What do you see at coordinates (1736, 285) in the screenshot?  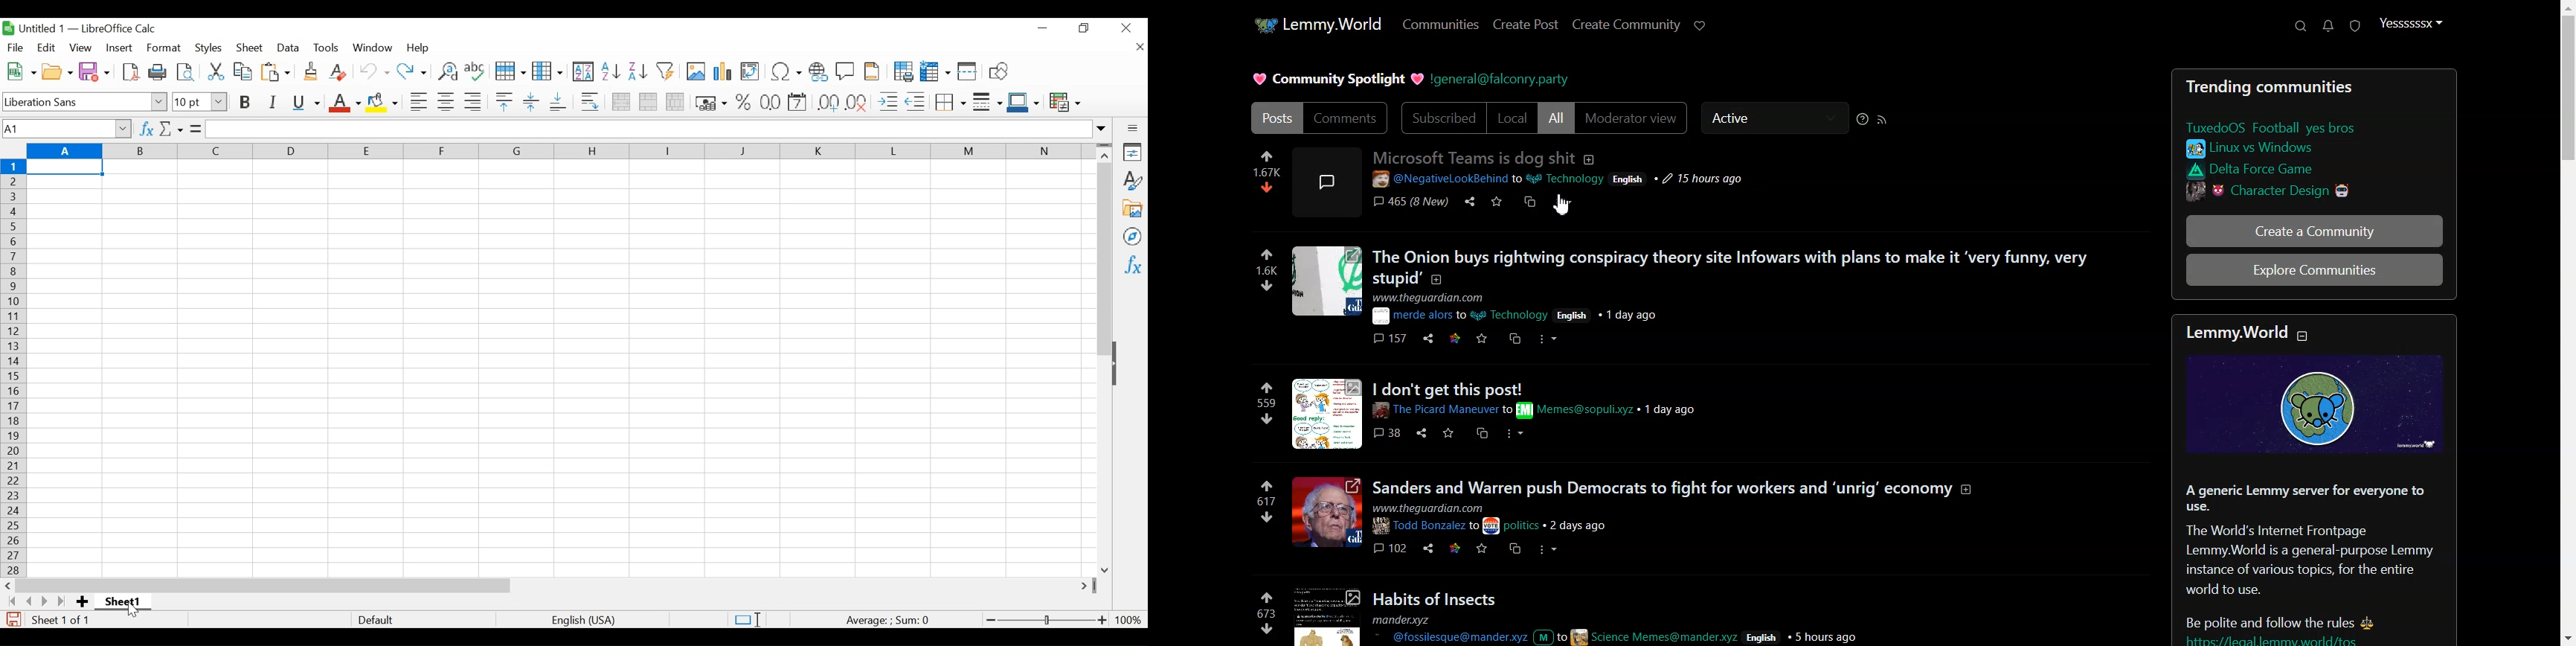 I see `posts` at bounding box center [1736, 285].